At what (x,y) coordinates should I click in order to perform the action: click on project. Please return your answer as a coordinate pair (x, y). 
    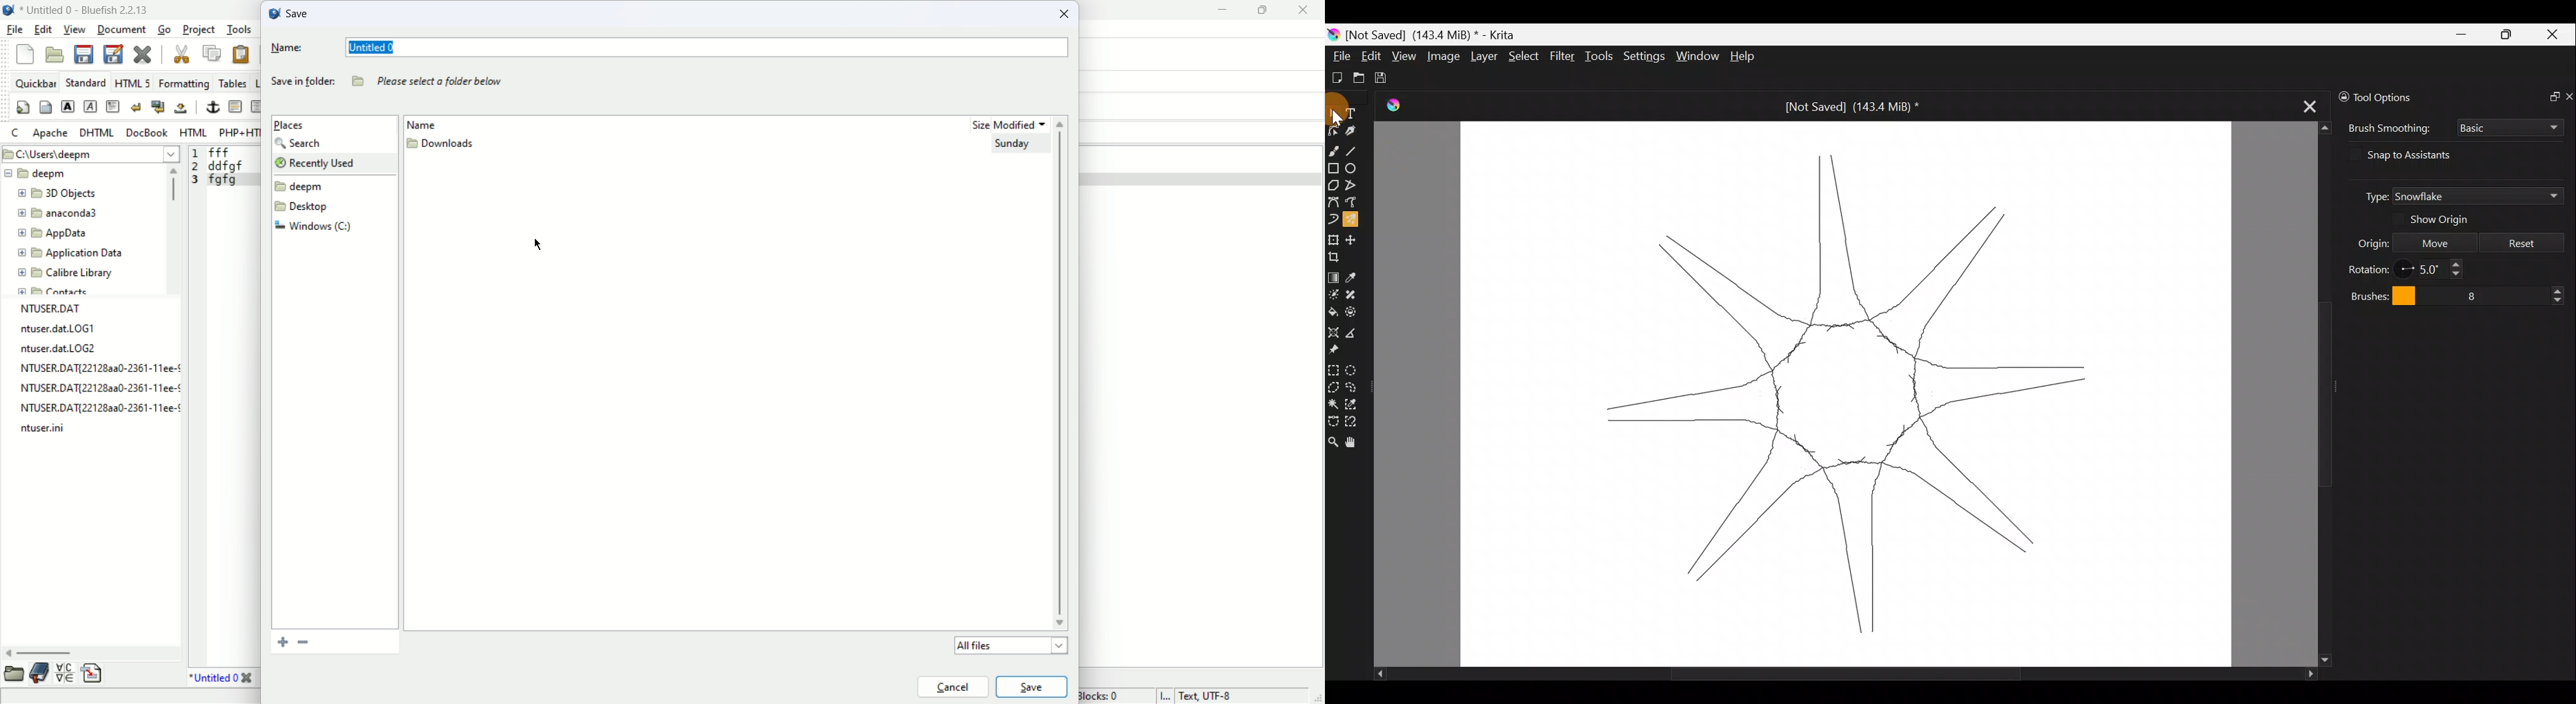
    Looking at the image, I should click on (197, 28).